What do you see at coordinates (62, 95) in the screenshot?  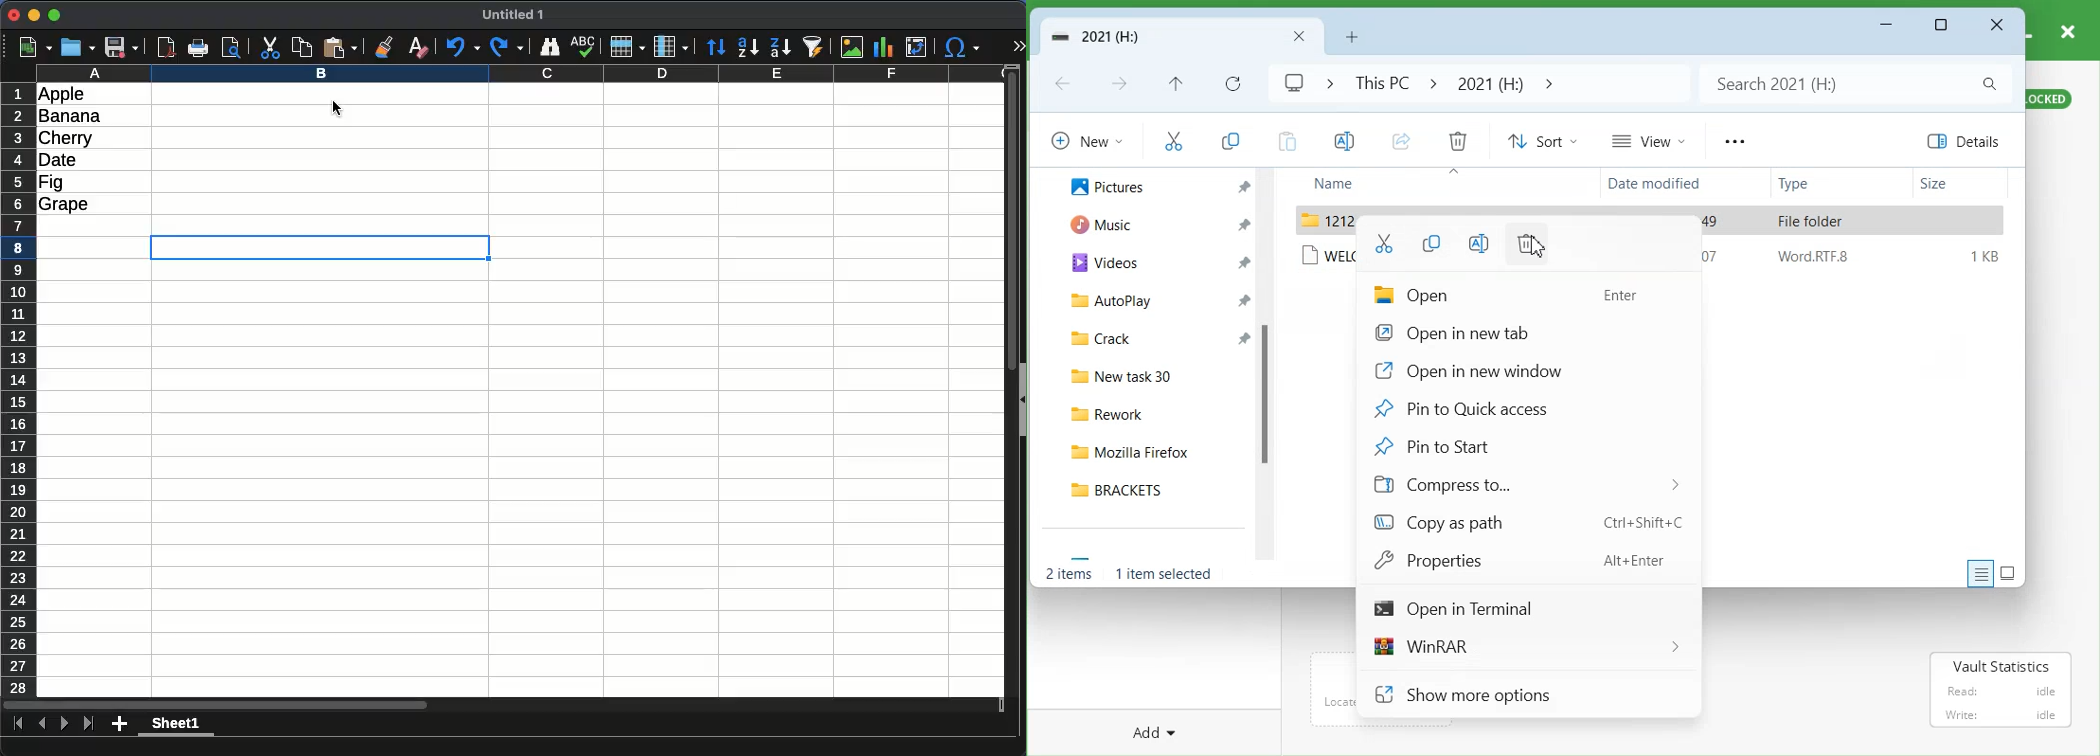 I see `apple` at bounding box center [62, 95].